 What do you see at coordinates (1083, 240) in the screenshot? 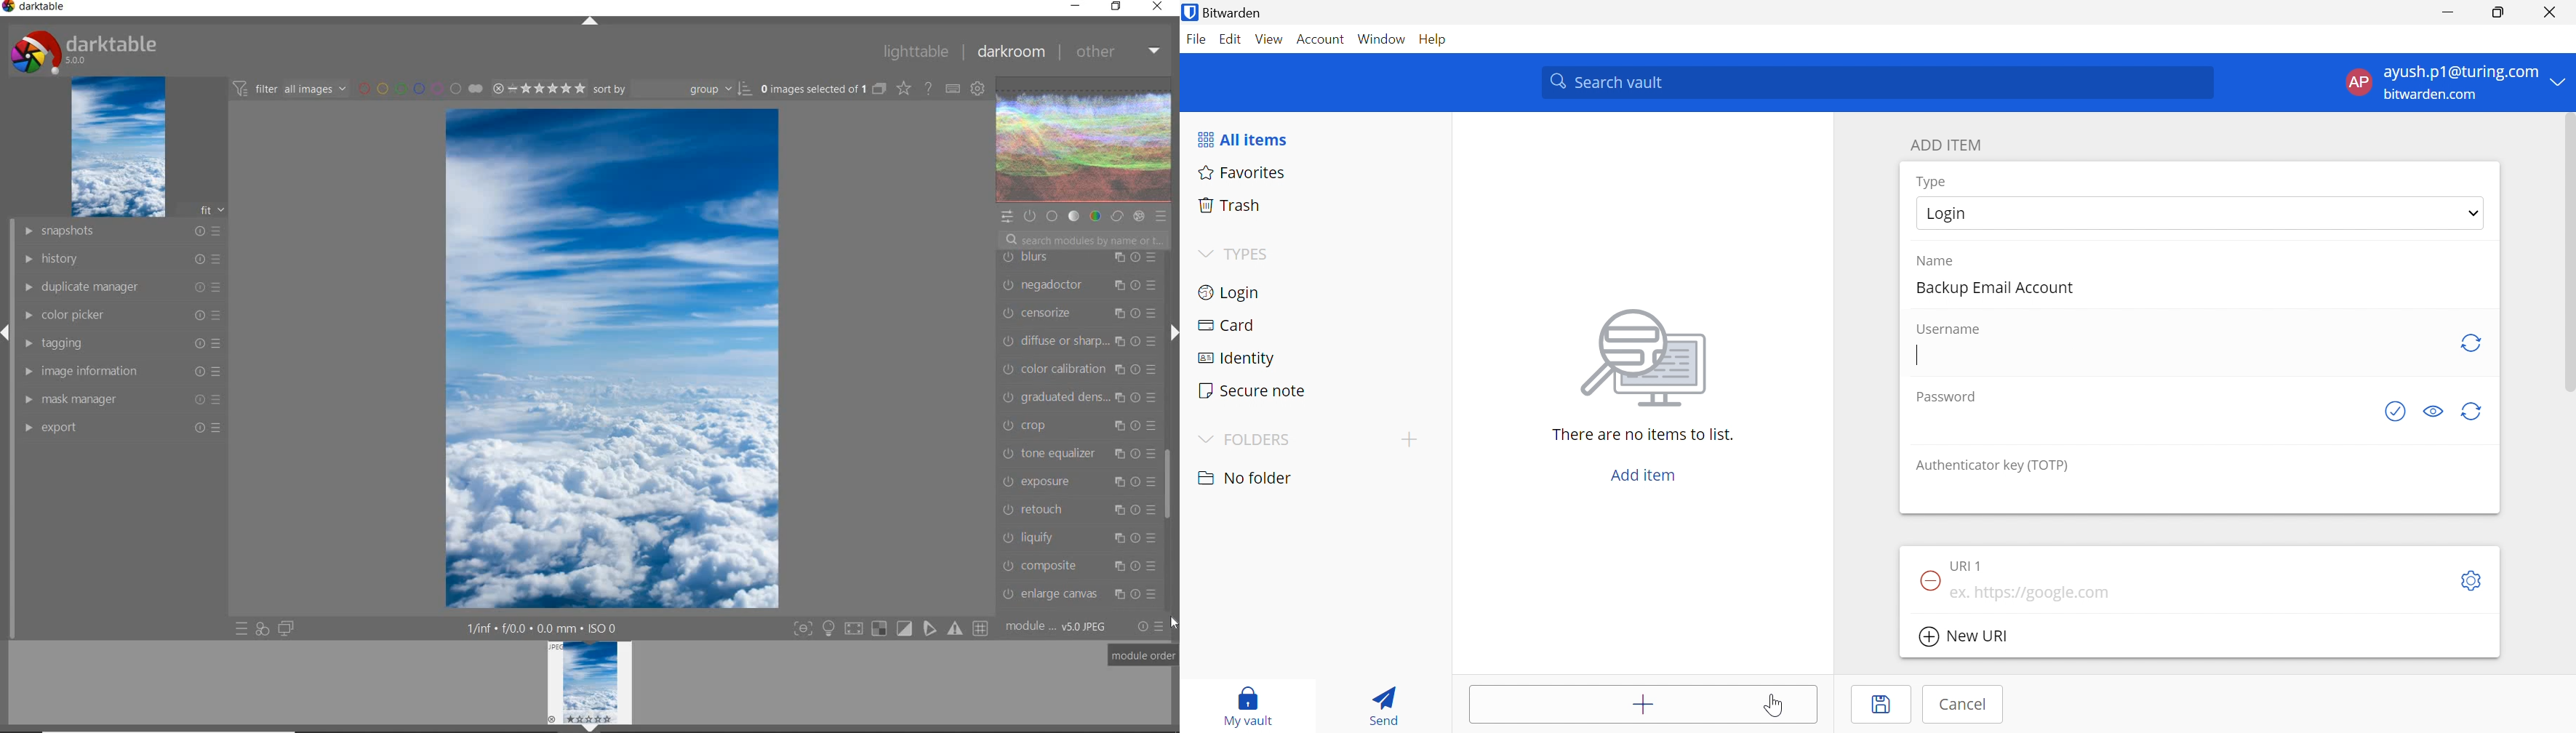
I see `SEARCH MODULES` at bounding box center [1083, 240].